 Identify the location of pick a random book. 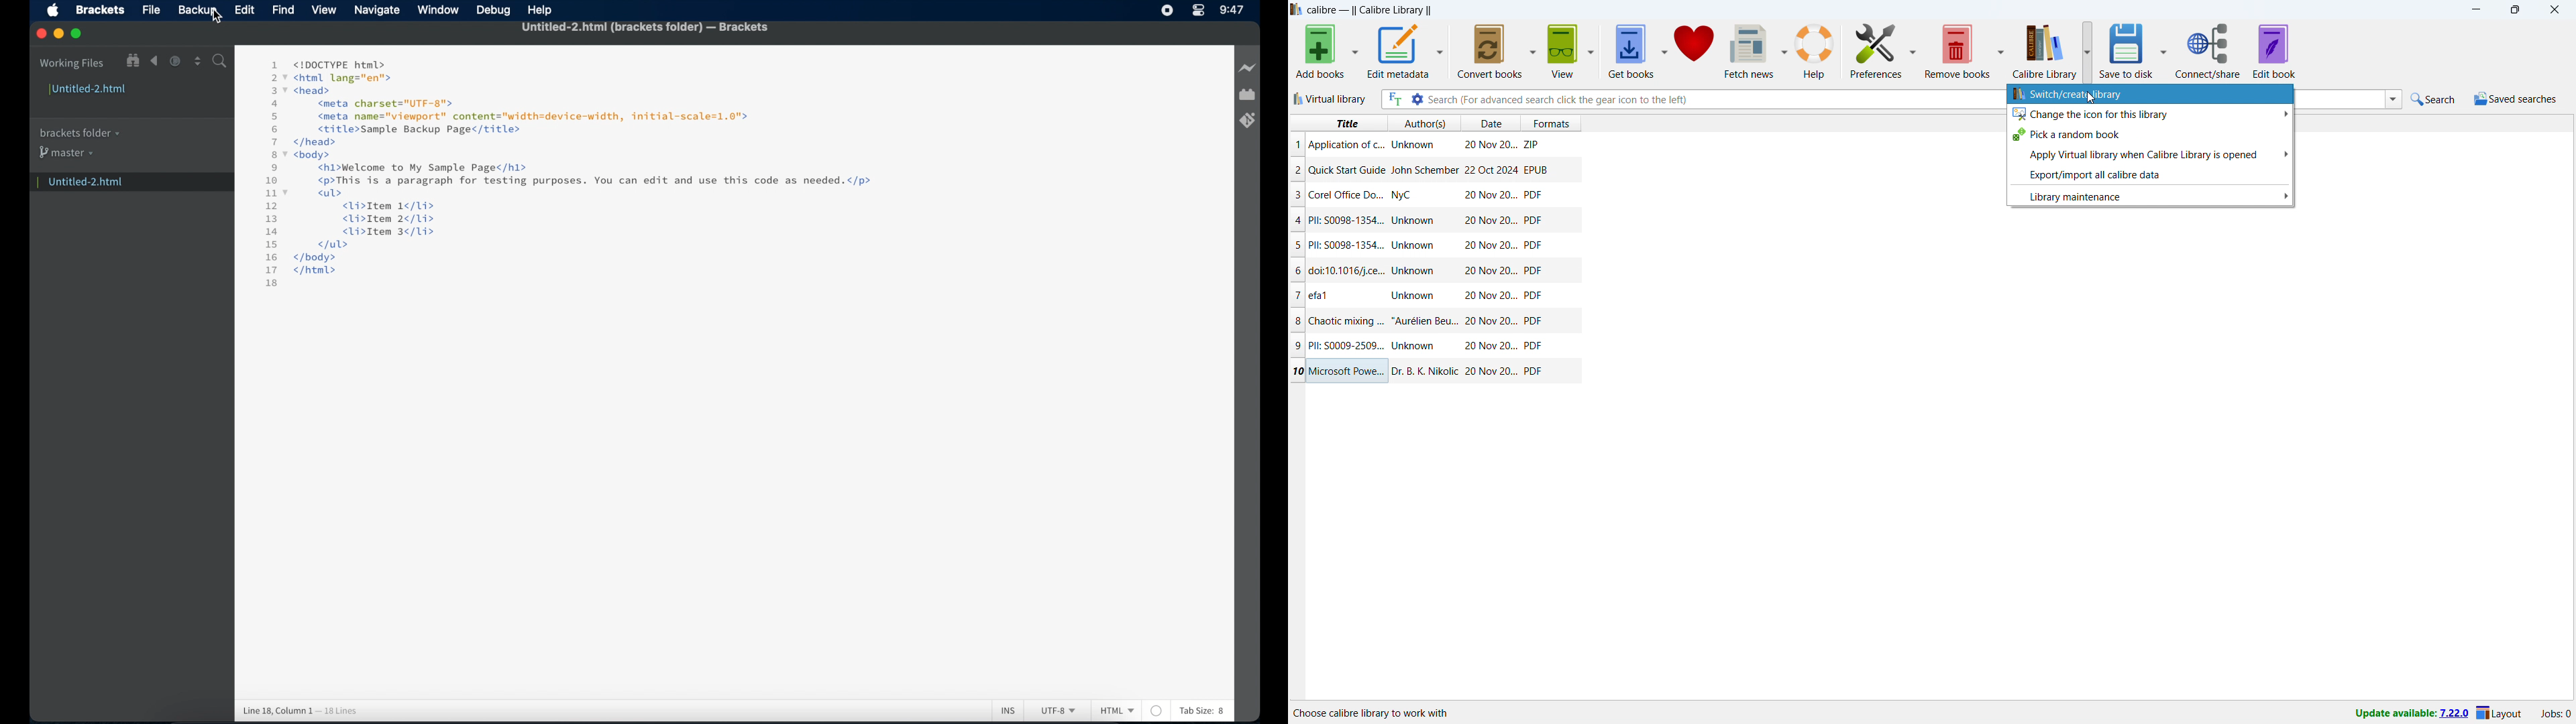
(2151, 134).